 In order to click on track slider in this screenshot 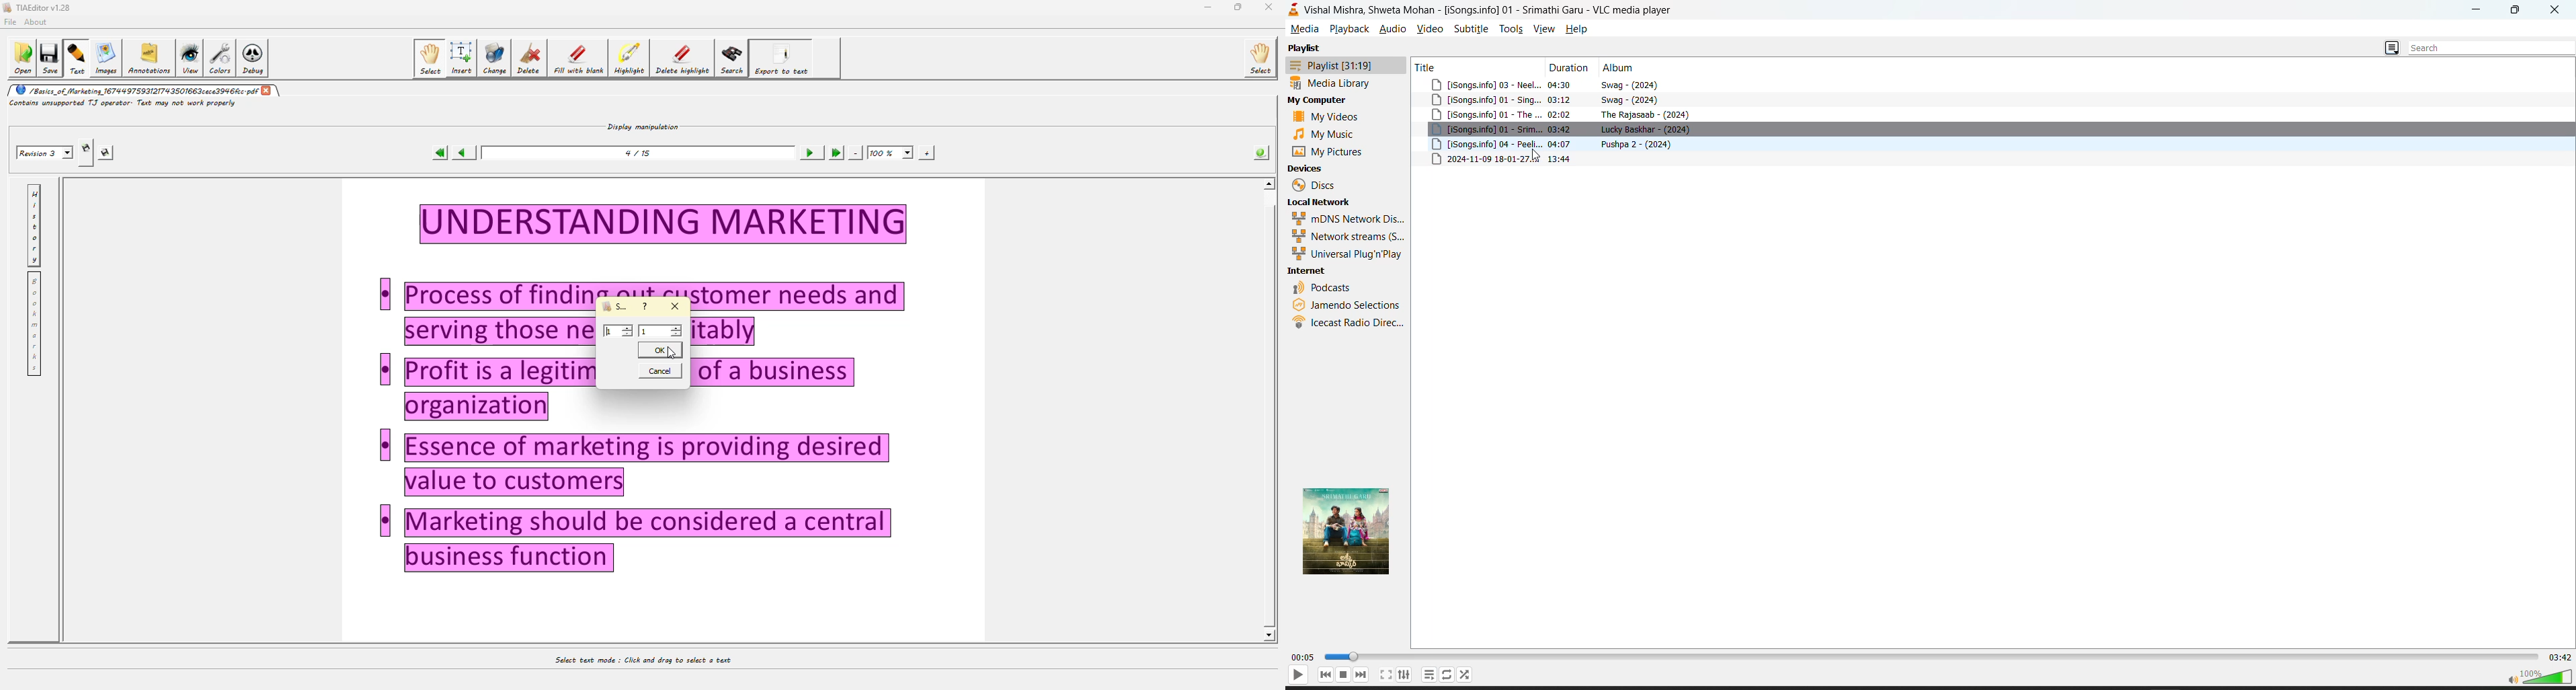, I will do `click(1935, 658)`.